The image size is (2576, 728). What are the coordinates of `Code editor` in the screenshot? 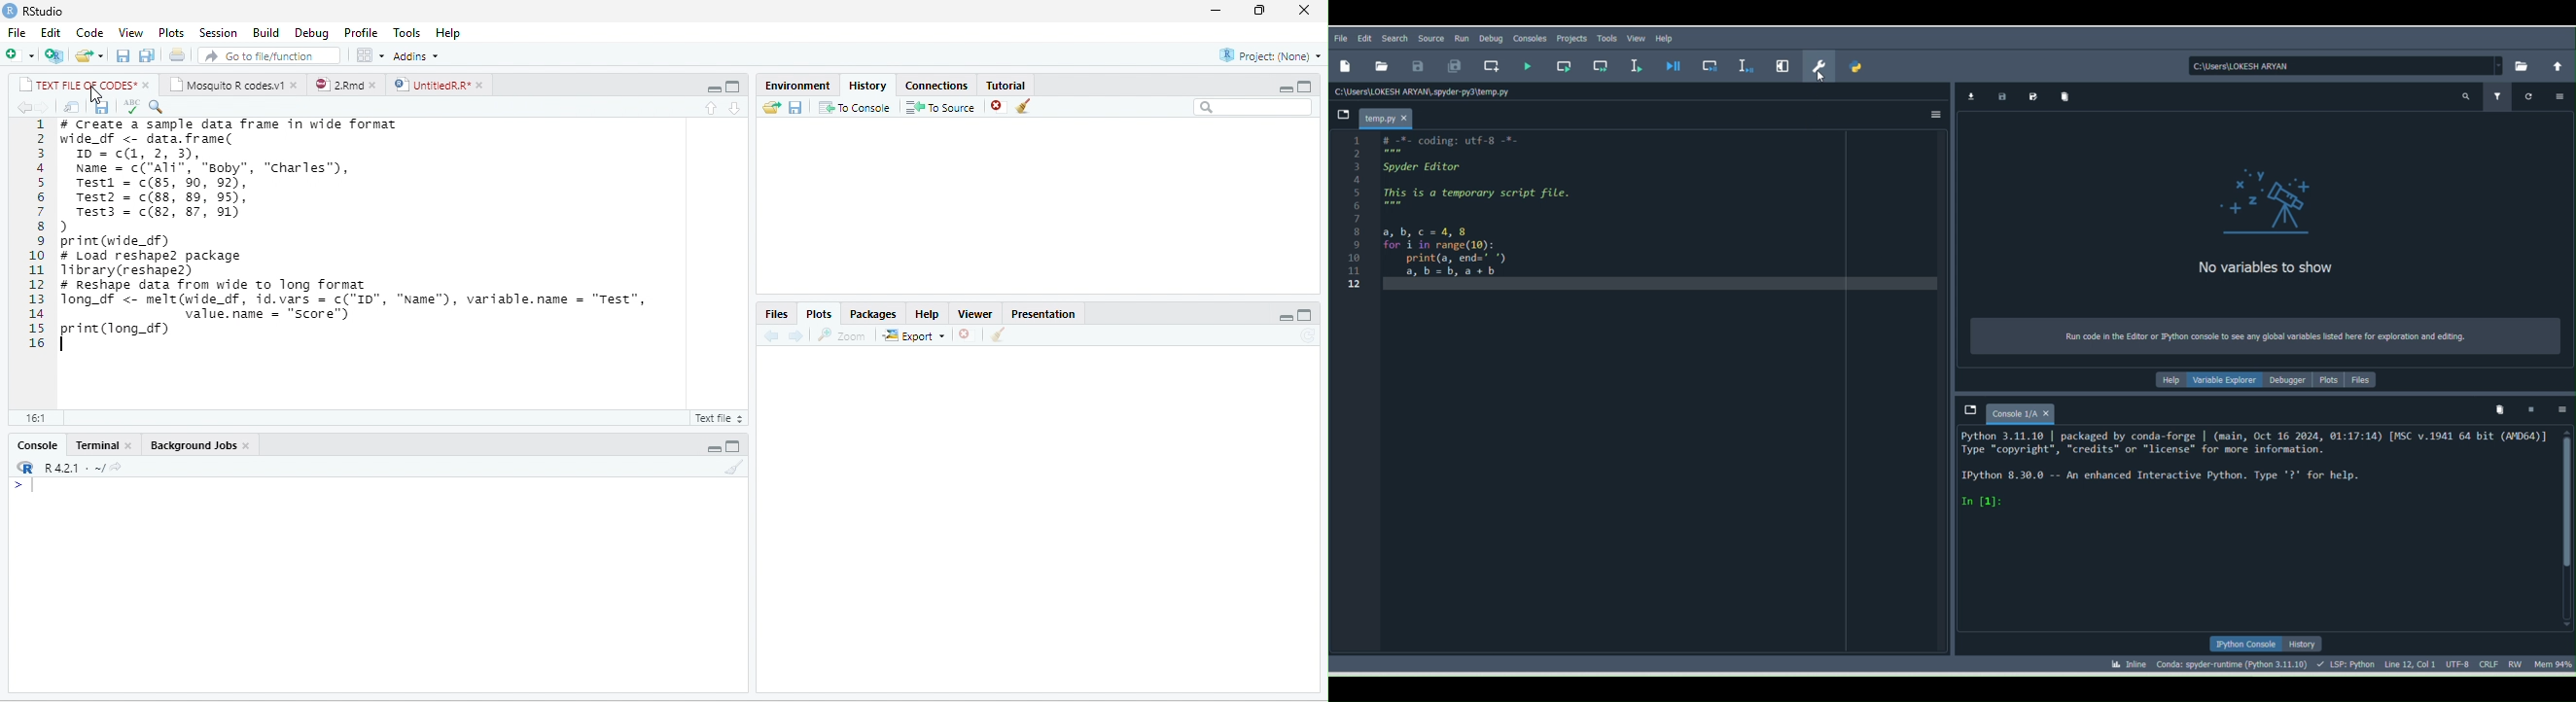 It's located at (1639, 395).